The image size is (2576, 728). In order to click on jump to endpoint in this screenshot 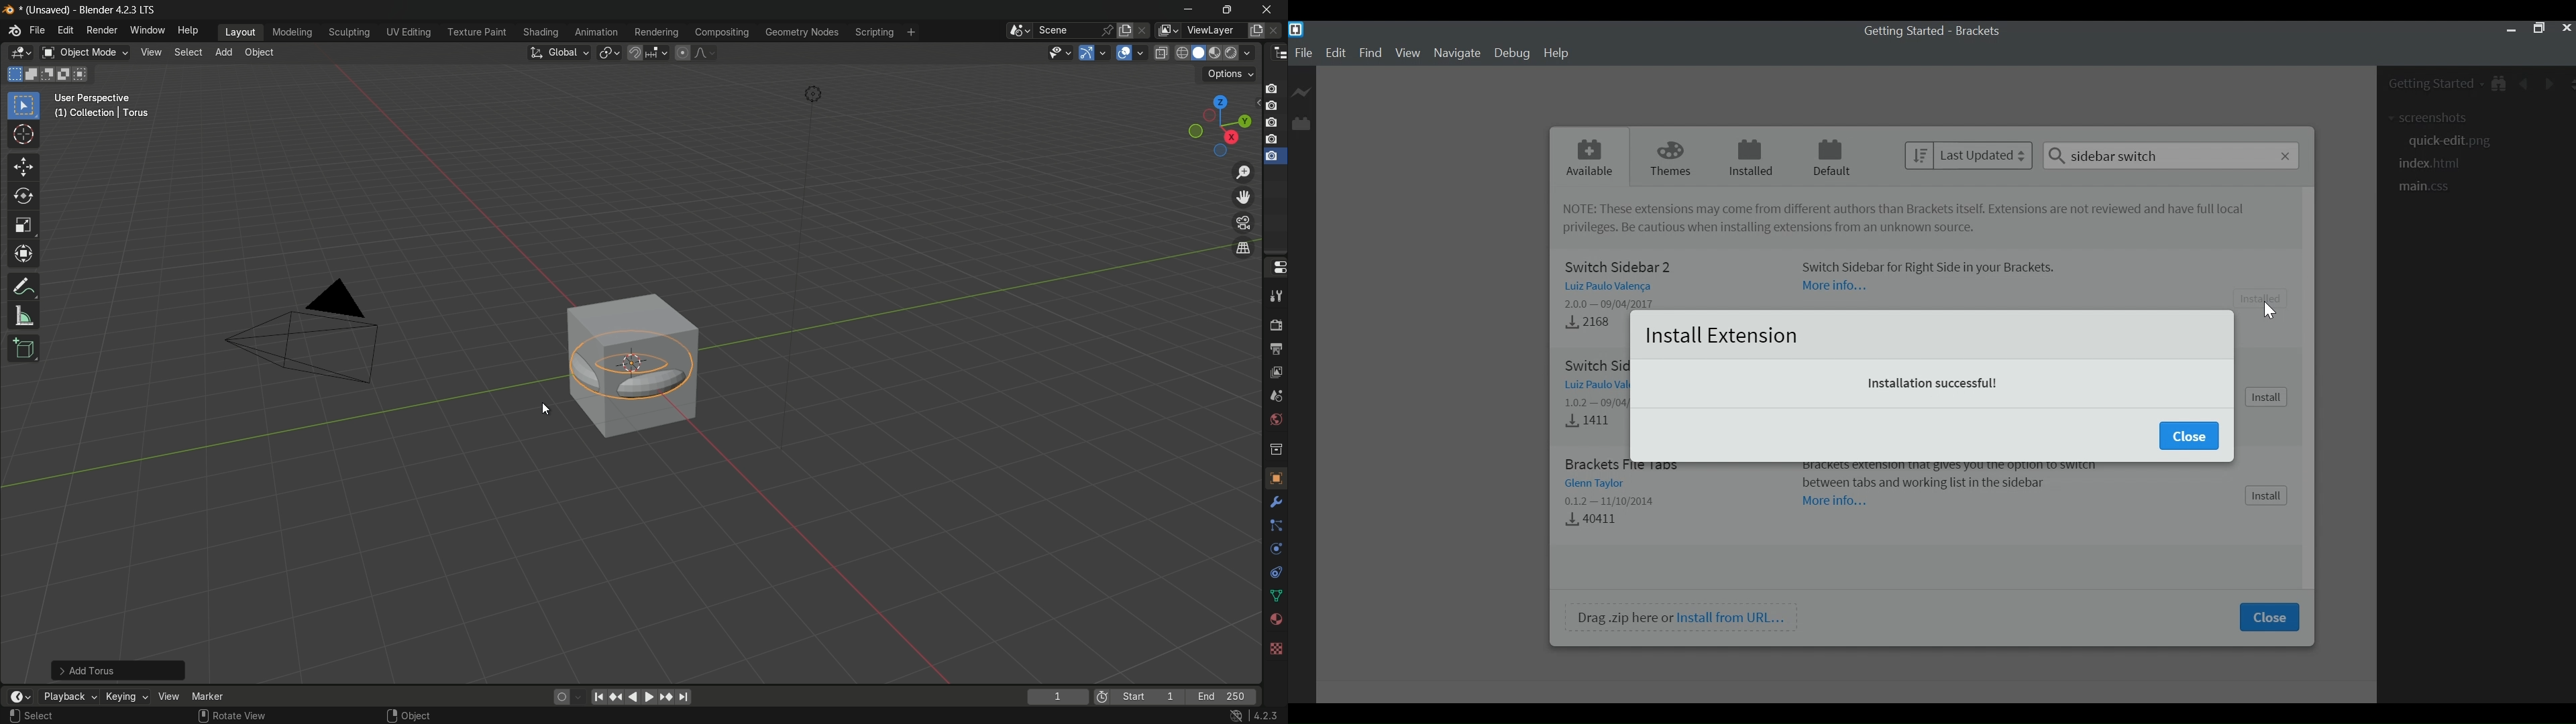, I will do `click(685, 697)`.